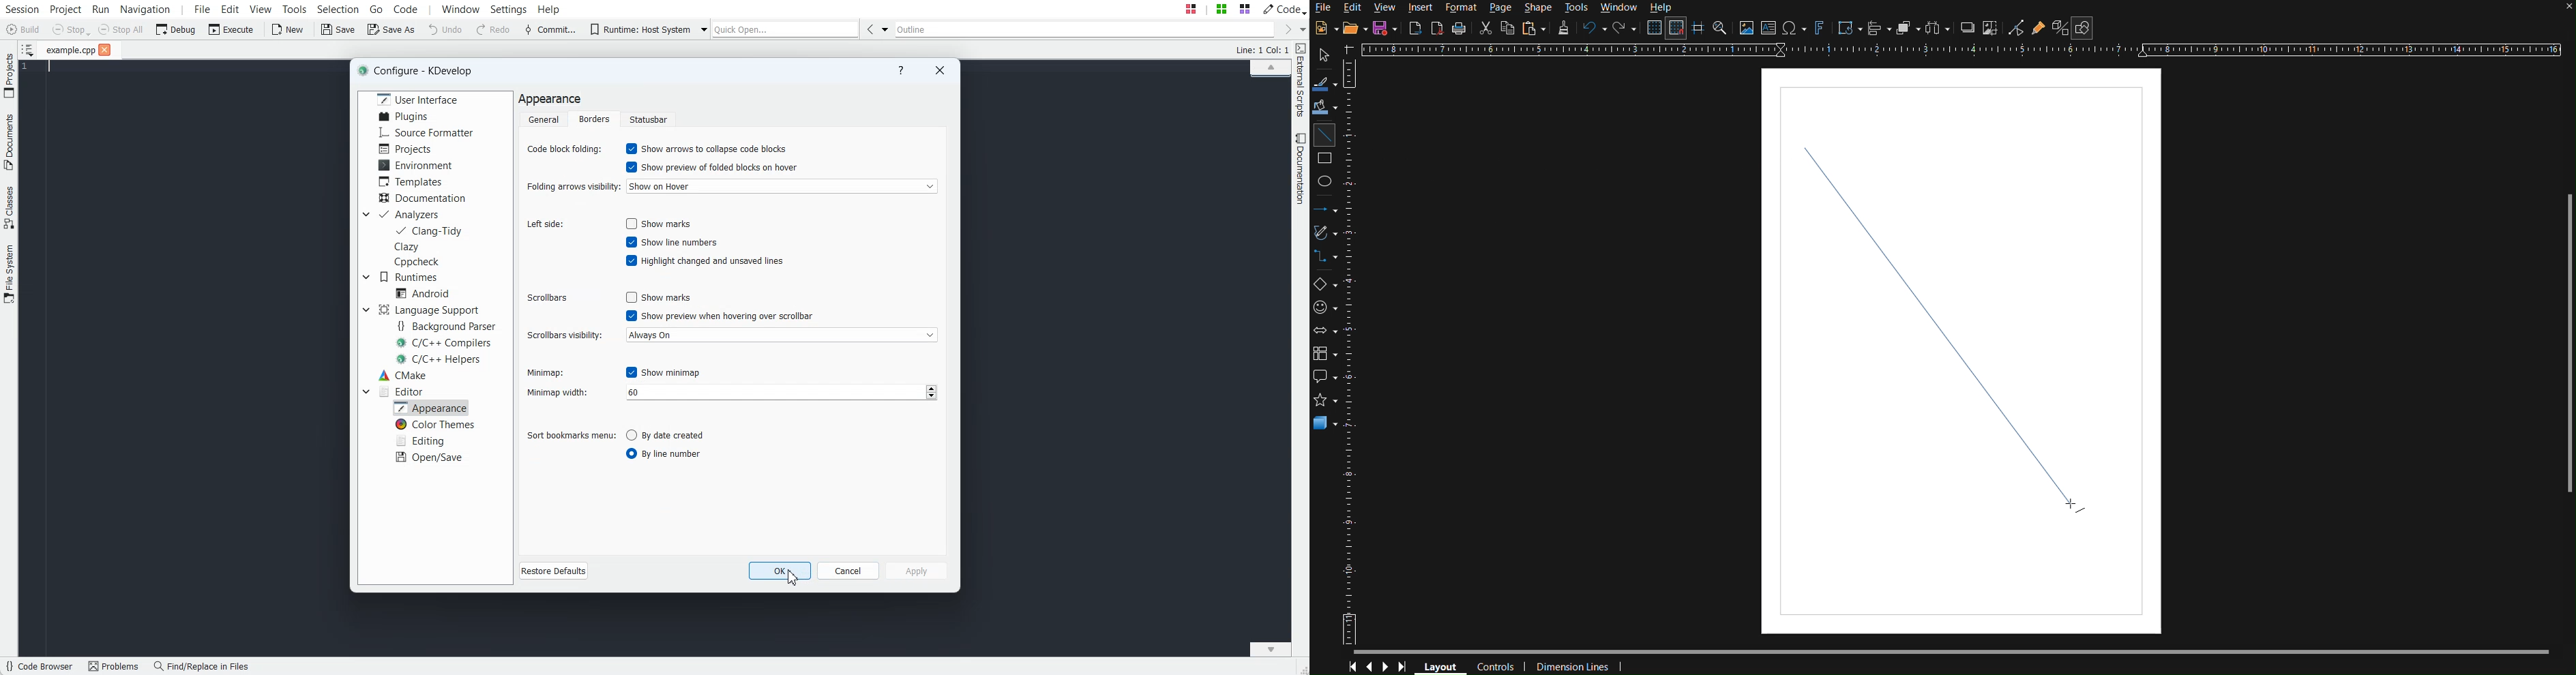 This screenshot has width=2576, height=700. I want to click on Enable by line number, so click(672, 454).